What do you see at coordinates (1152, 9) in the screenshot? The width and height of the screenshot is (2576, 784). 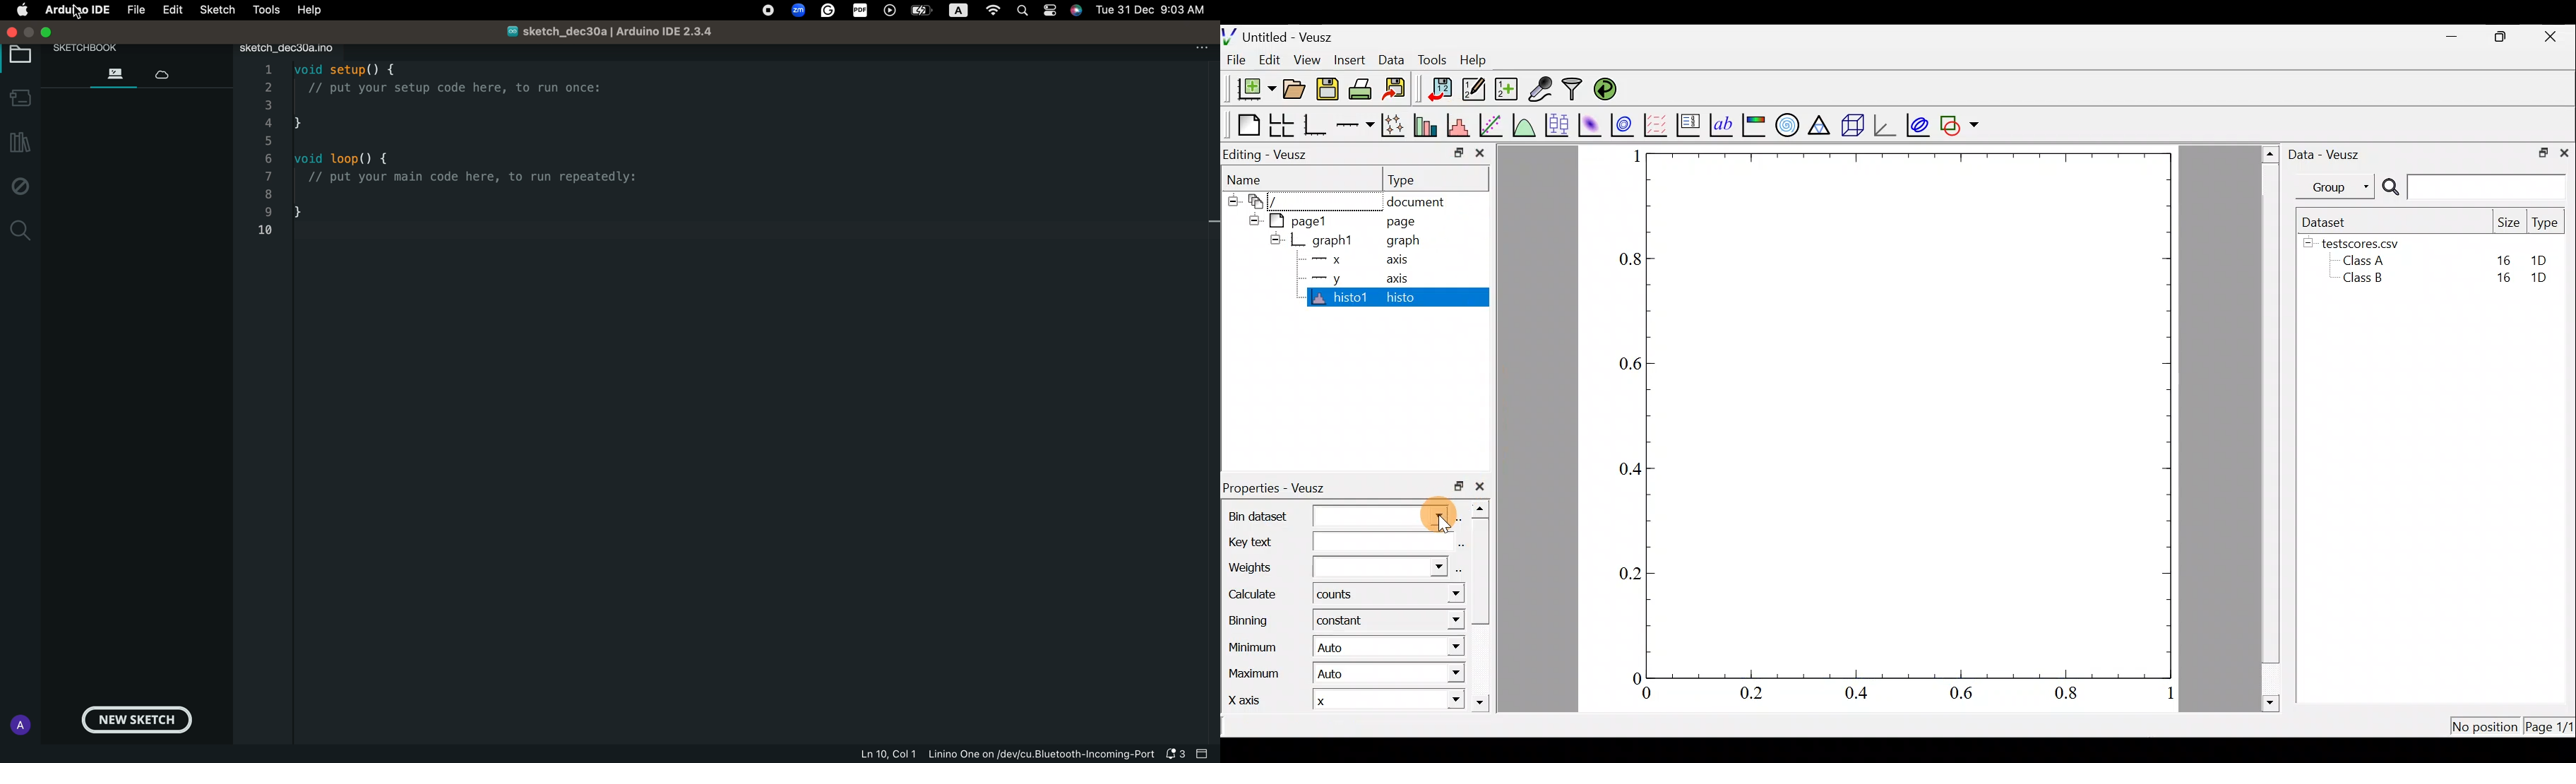 I see `Date` at bounding box center [1152, 9].